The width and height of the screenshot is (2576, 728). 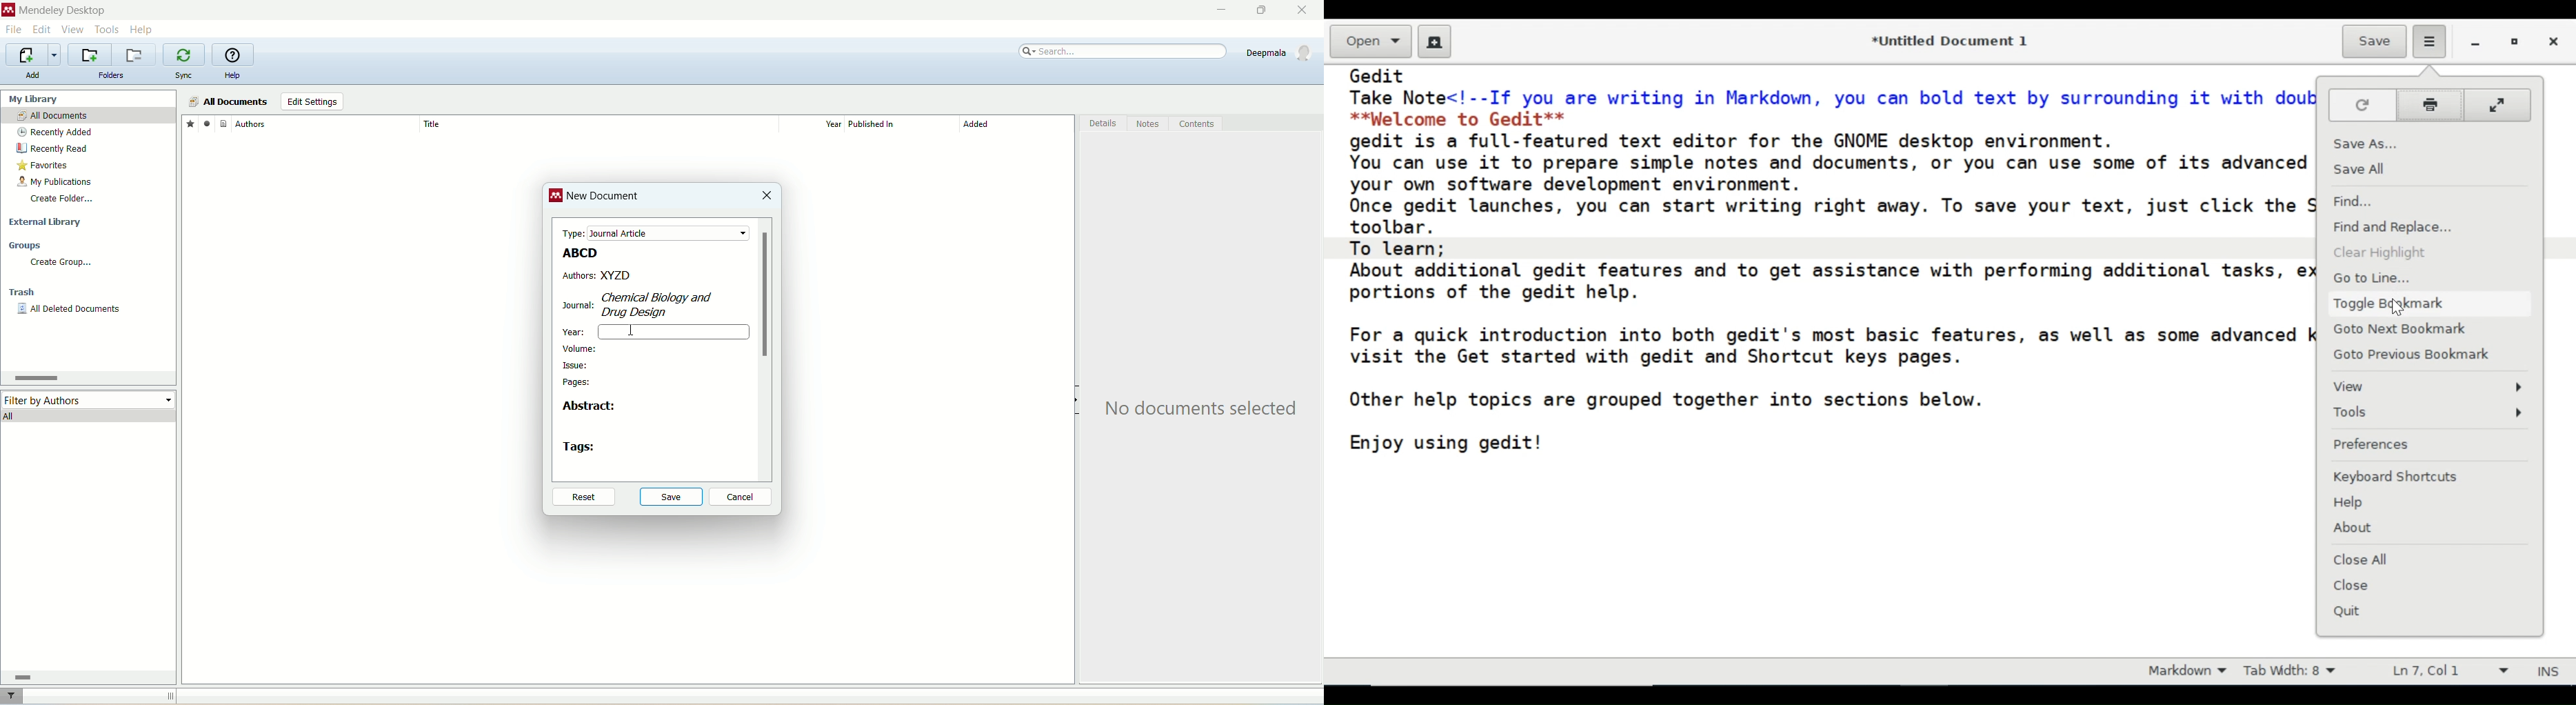 What do you see at coordinates (57, 183) in the screenshot?
I see `my publication` at bounding box center [57, 183].